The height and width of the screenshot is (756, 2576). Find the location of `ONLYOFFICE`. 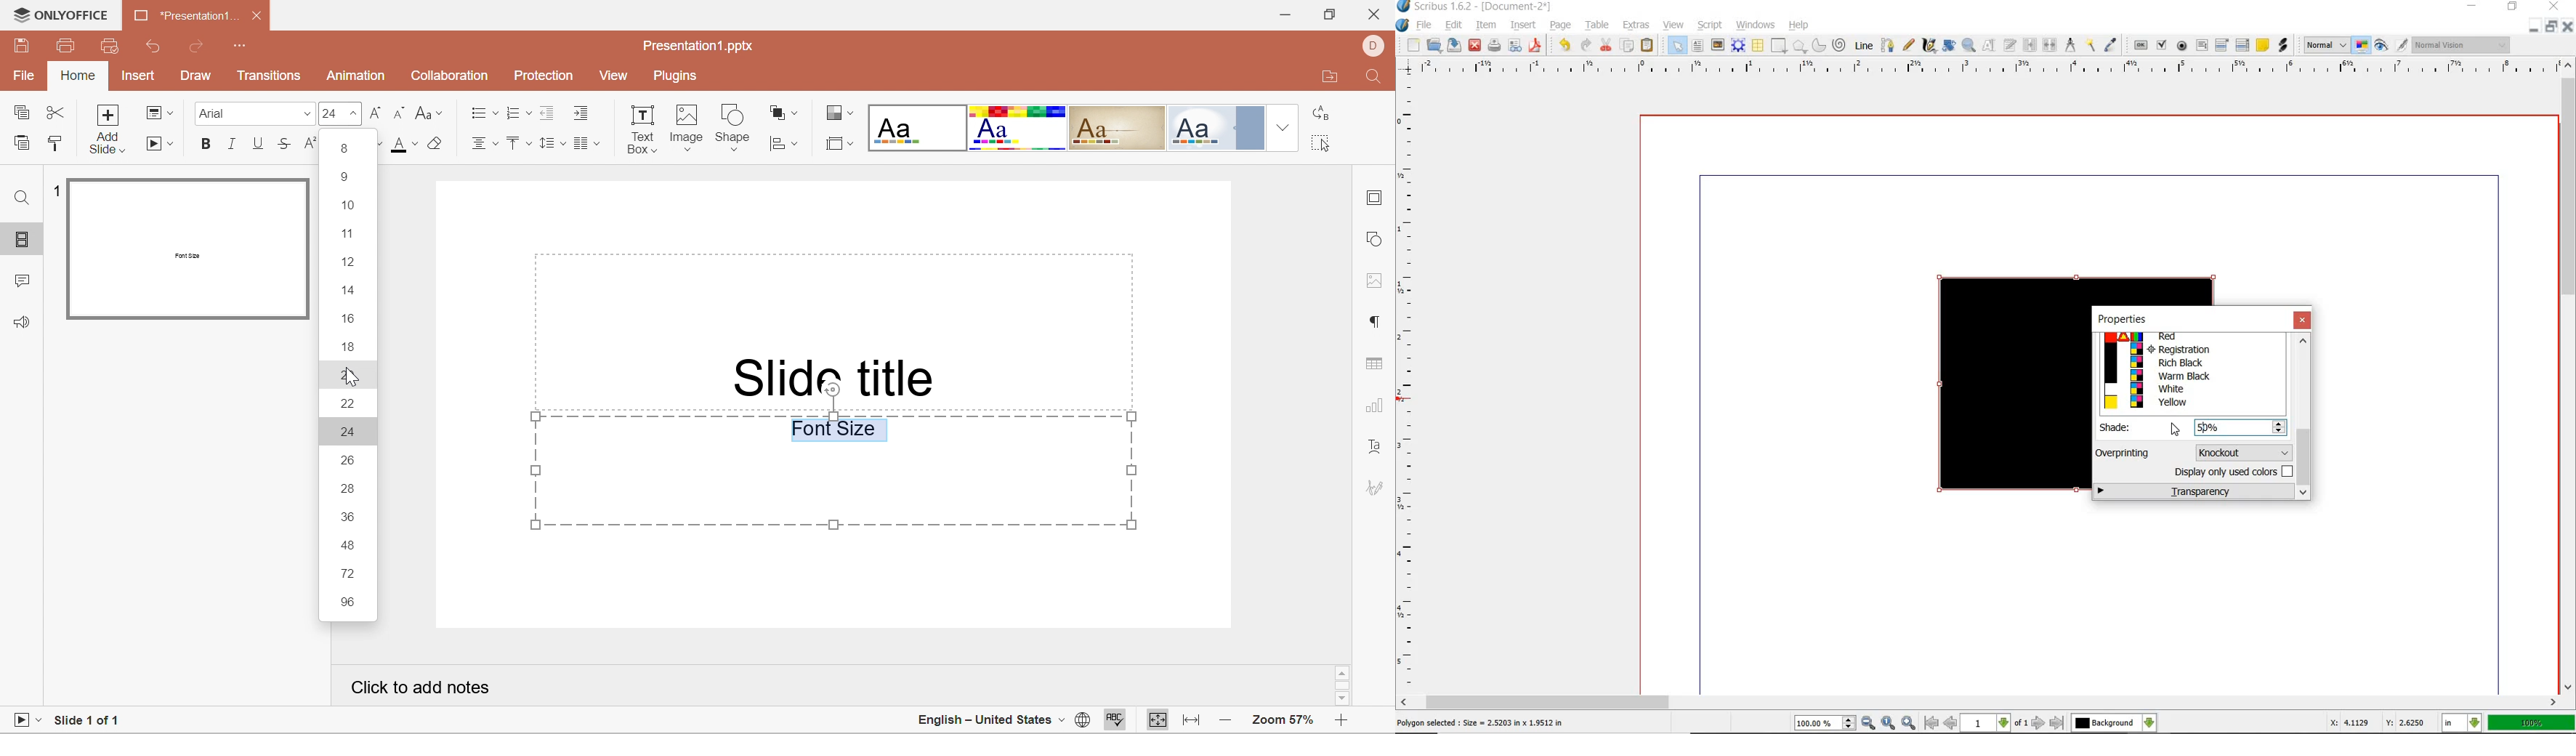

ONLYOFFICE is located at coordinates (73, 15).